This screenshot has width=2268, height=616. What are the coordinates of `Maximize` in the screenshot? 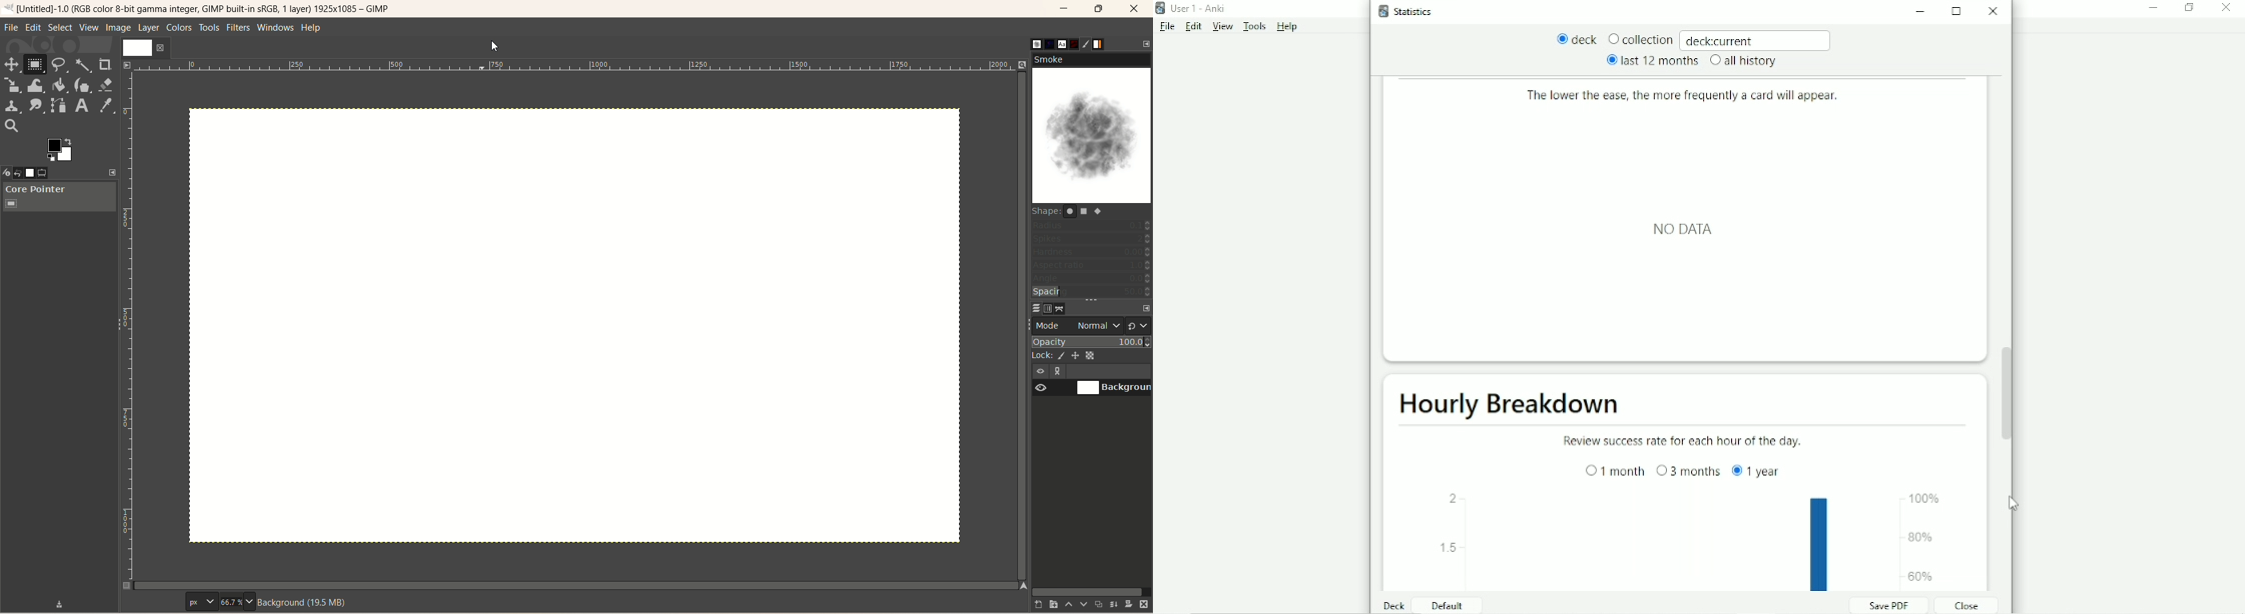 It's located at (1958, 11).